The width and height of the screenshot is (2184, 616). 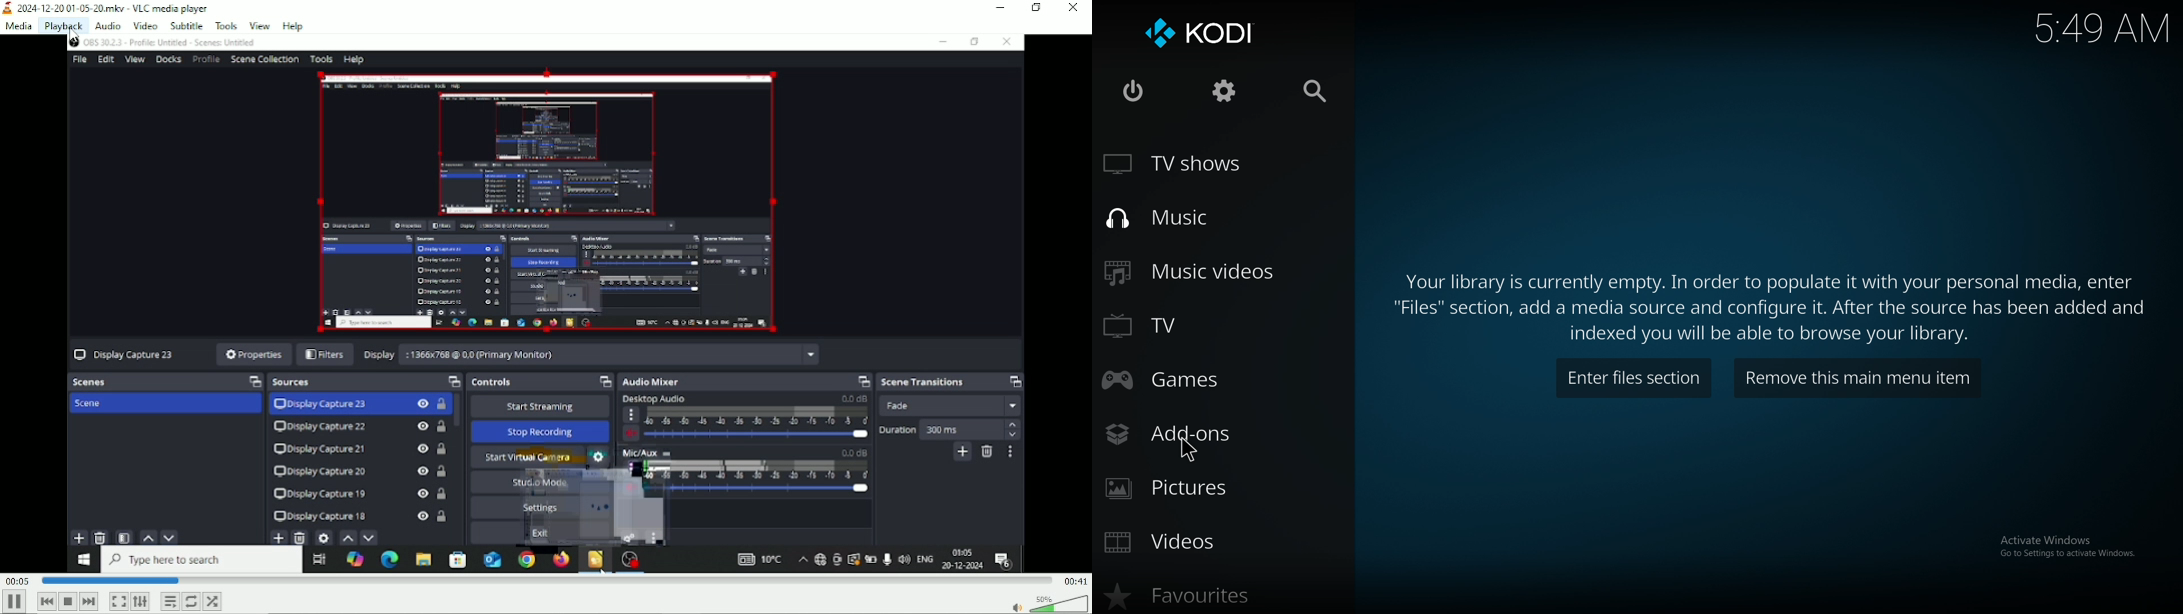 I want to click on Play duration, so click(x=547, y=579).